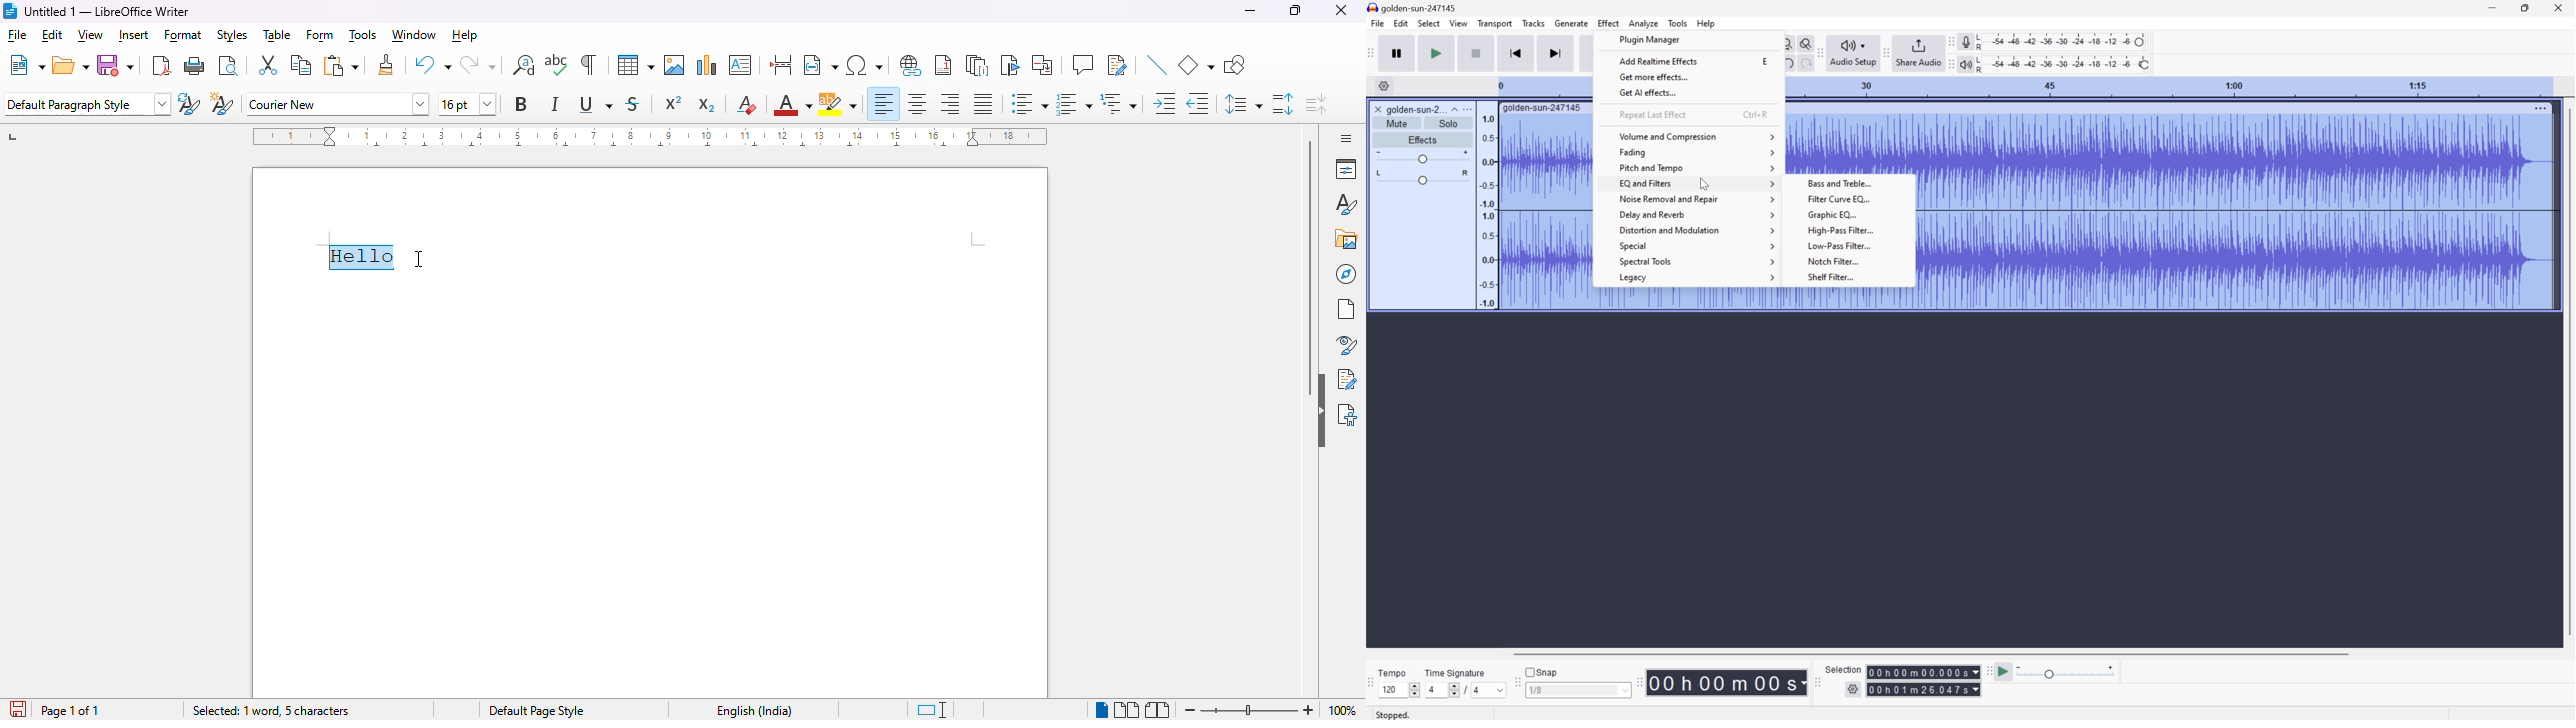 The height and width of the screenshot is (728, 2576). I want to click on Generate, so click(1572, 23).